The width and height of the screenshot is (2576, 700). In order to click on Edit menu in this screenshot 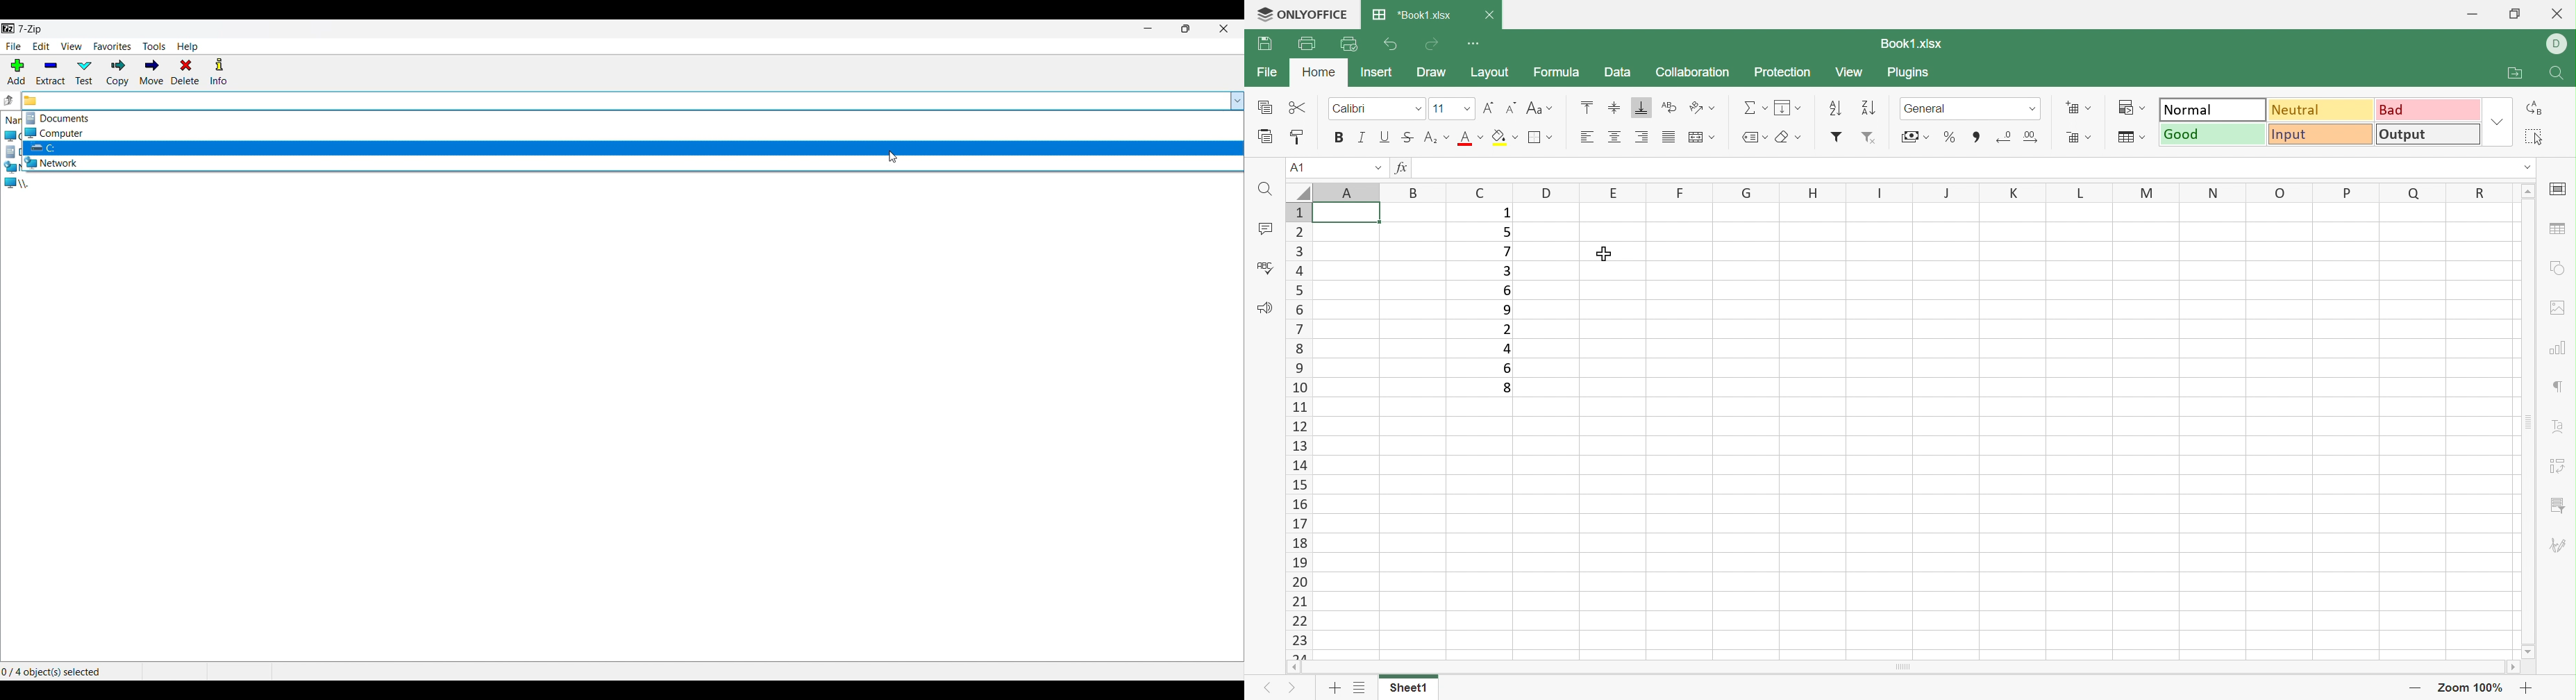, I will do `click(41, 46)`.